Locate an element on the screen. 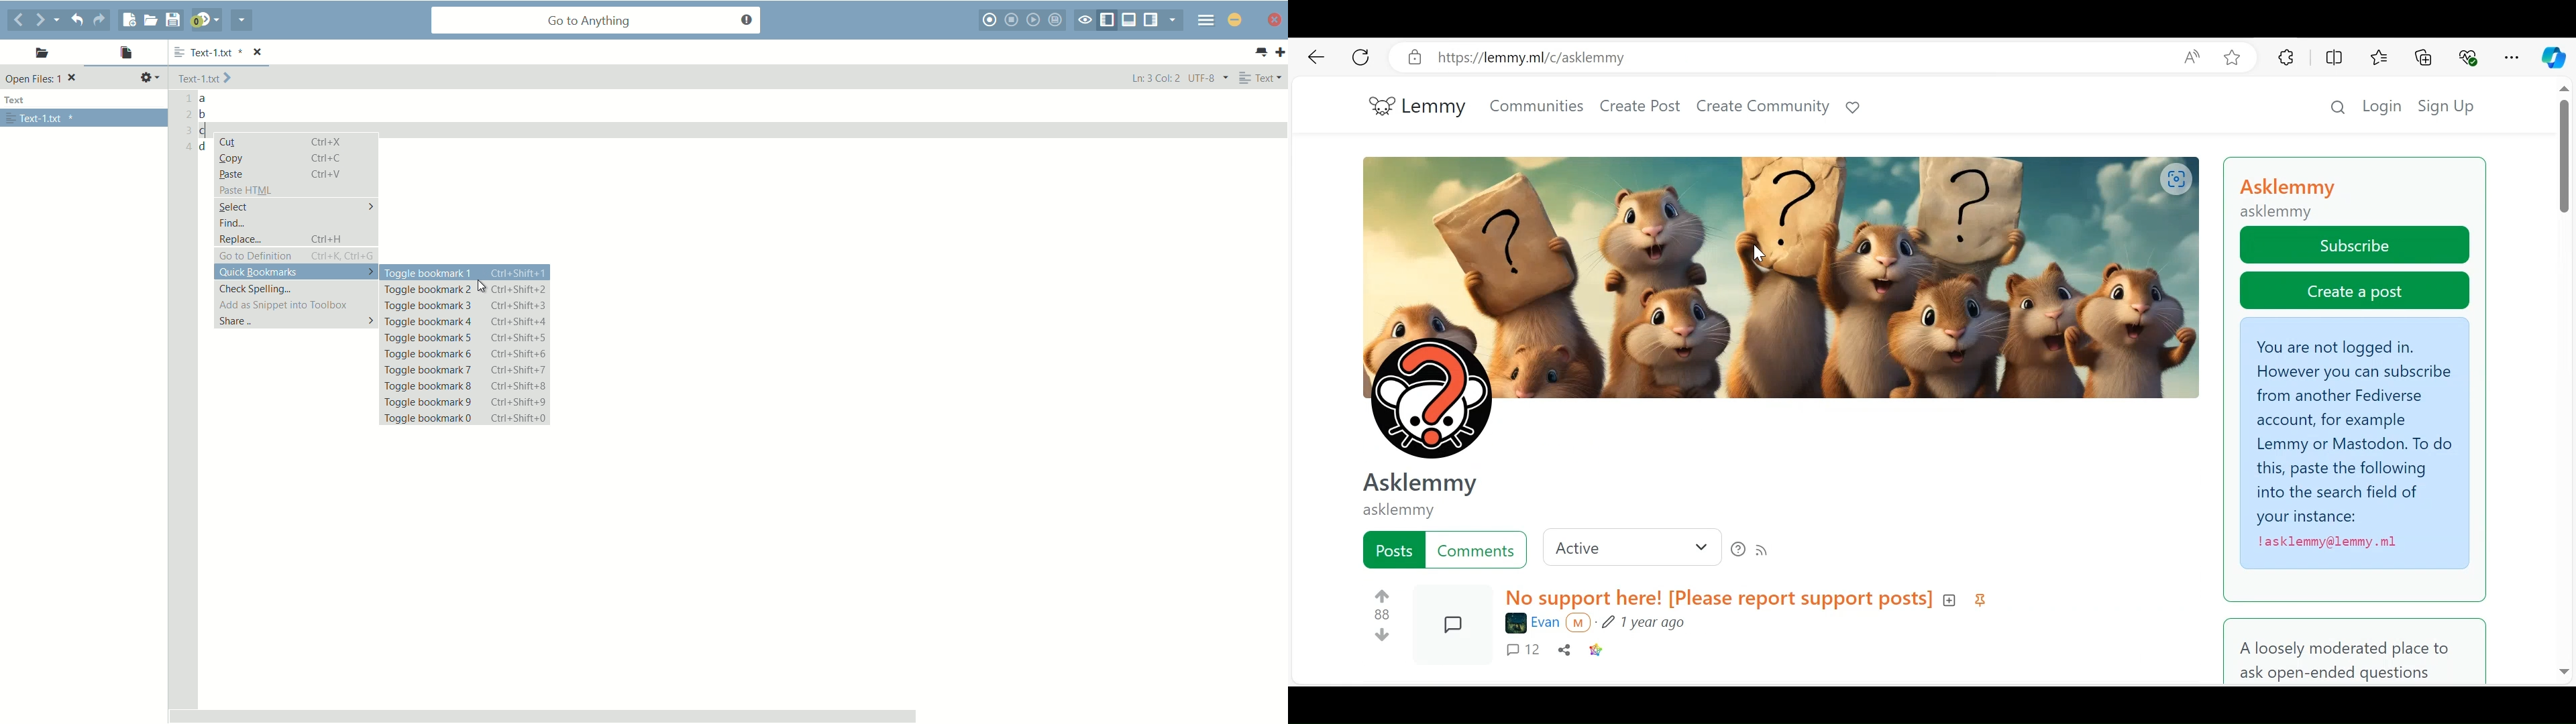 Image resolution: width=2576 pixels, height=728 pixels. Posts is located at coordinates (1393, 549).